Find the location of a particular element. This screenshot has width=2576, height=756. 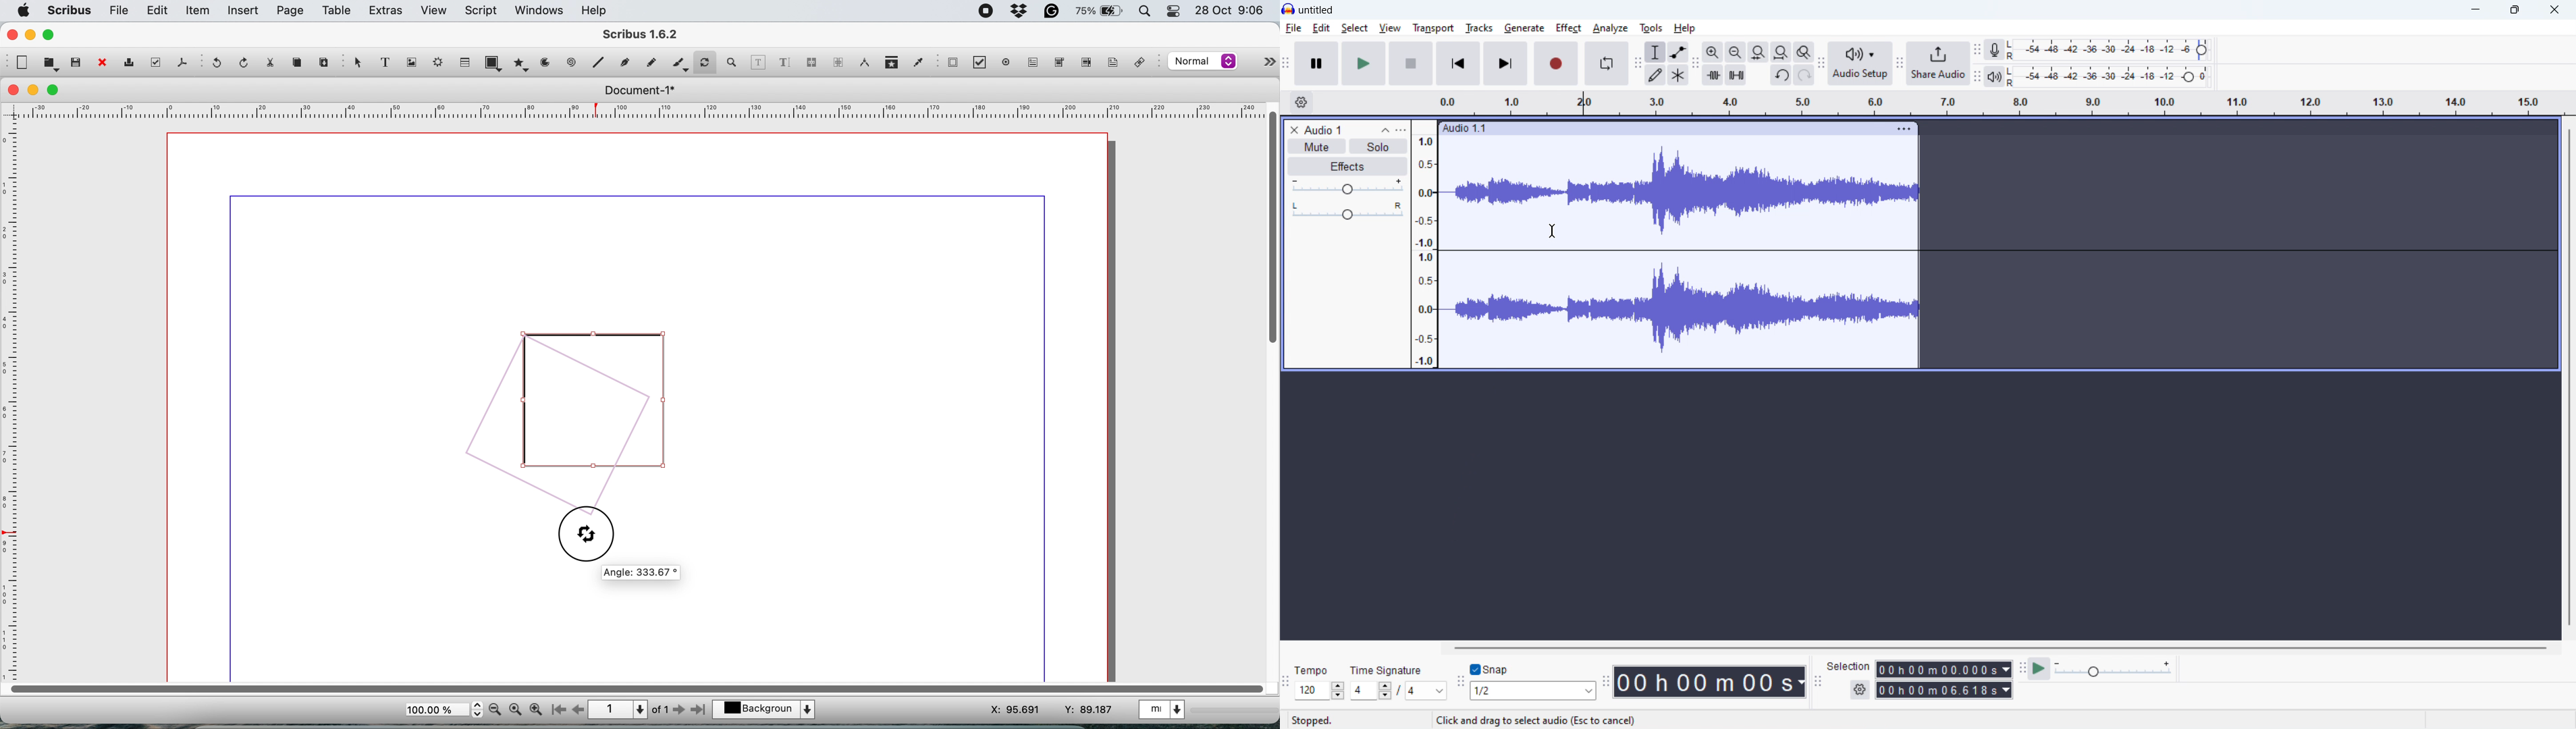

link annotation is located at coordinates (1144, 62).